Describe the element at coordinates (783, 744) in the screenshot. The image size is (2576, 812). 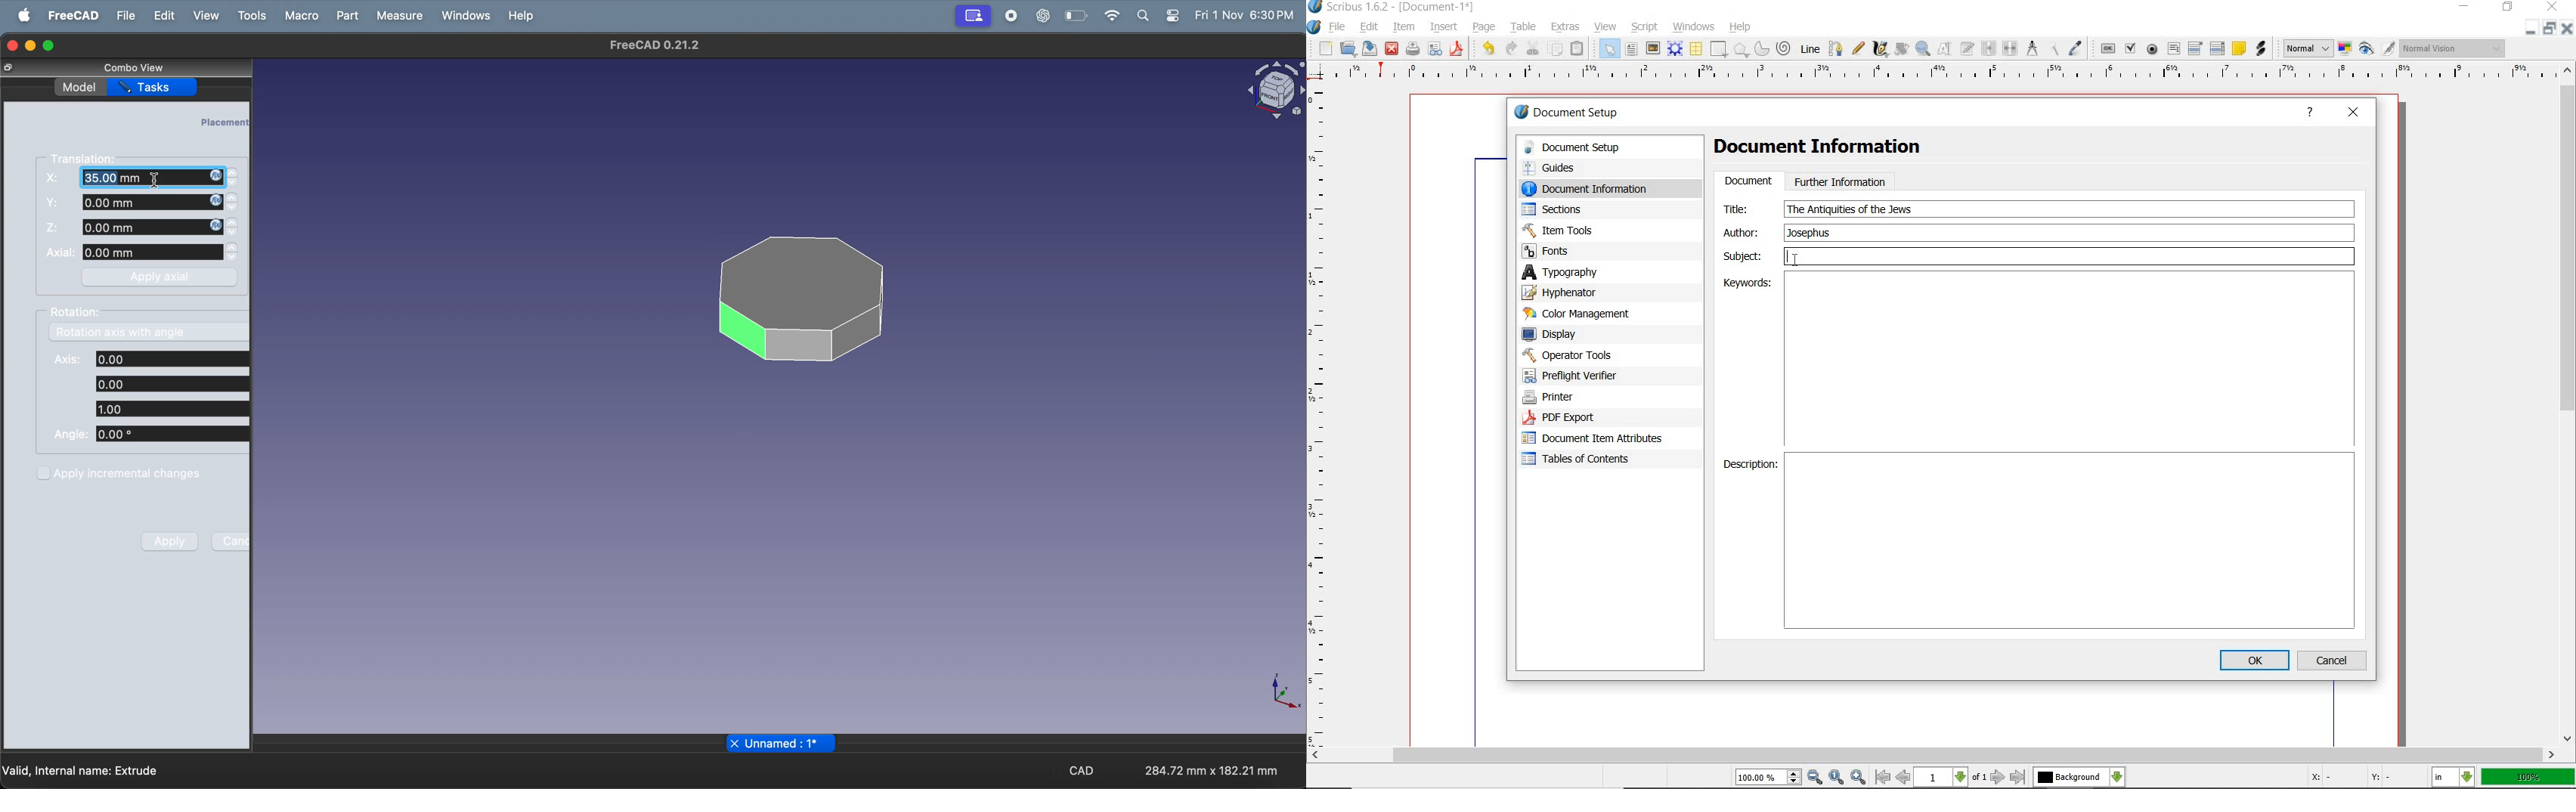
I see `X Unnamed : 1*` at that location.